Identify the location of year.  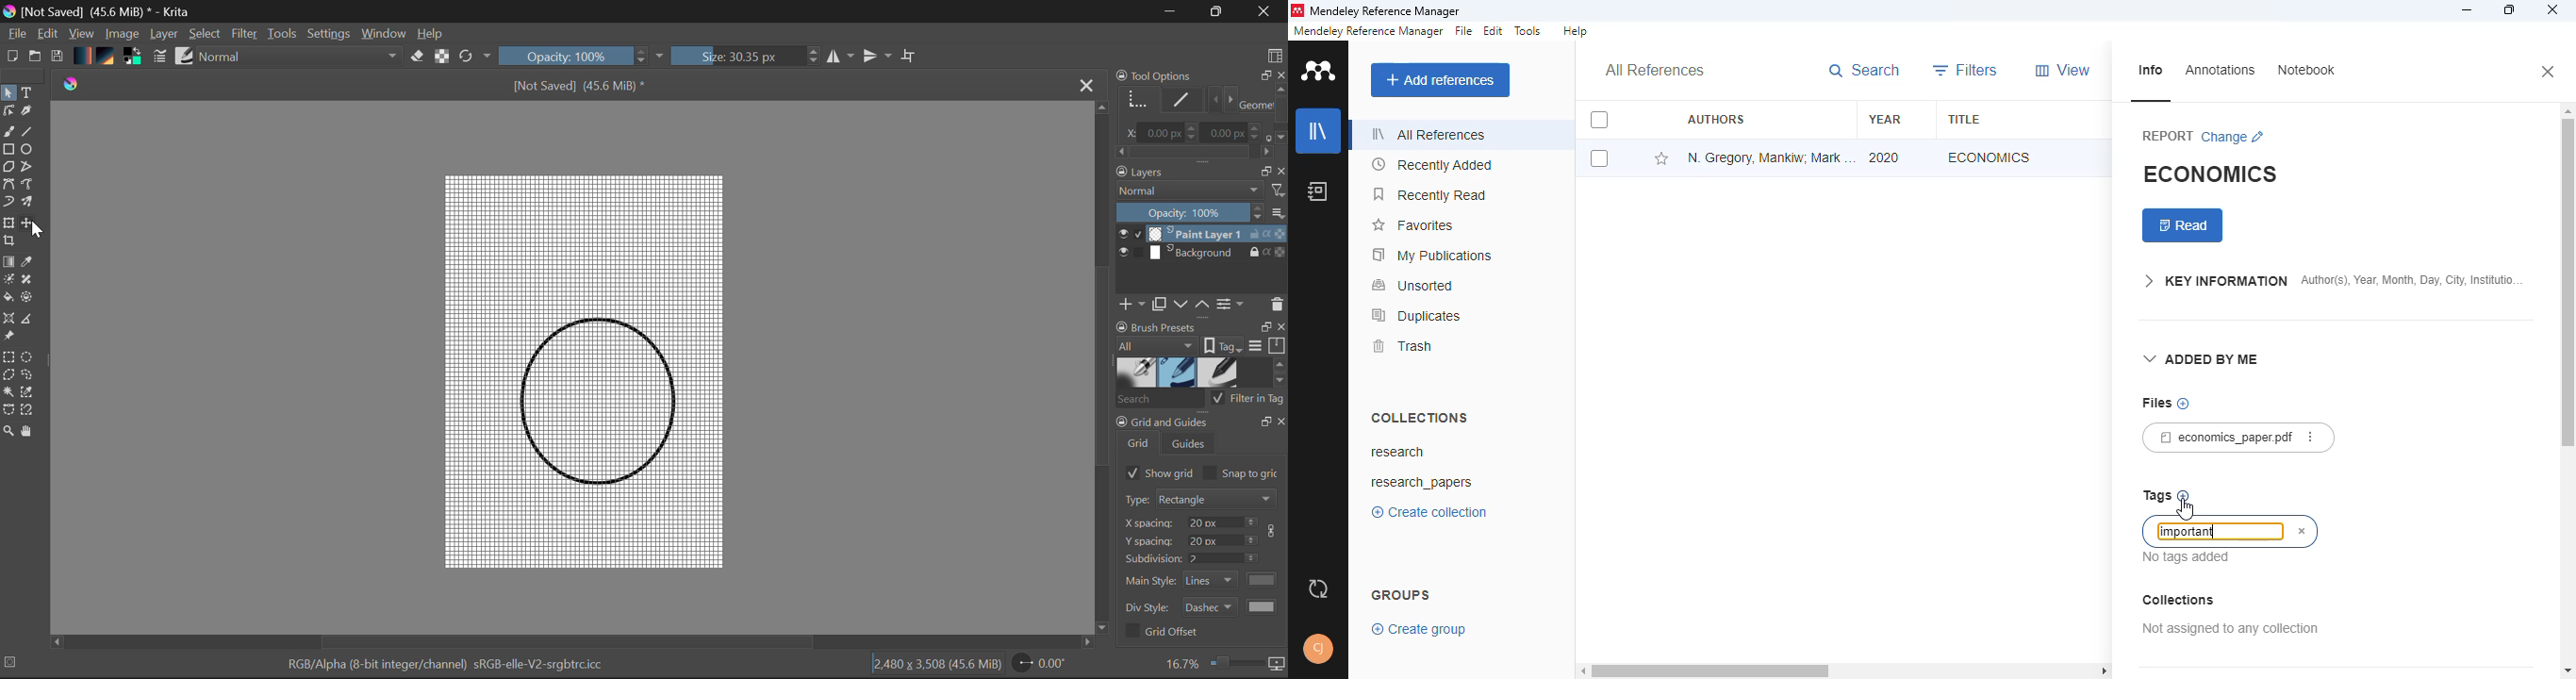
(1885, 119).